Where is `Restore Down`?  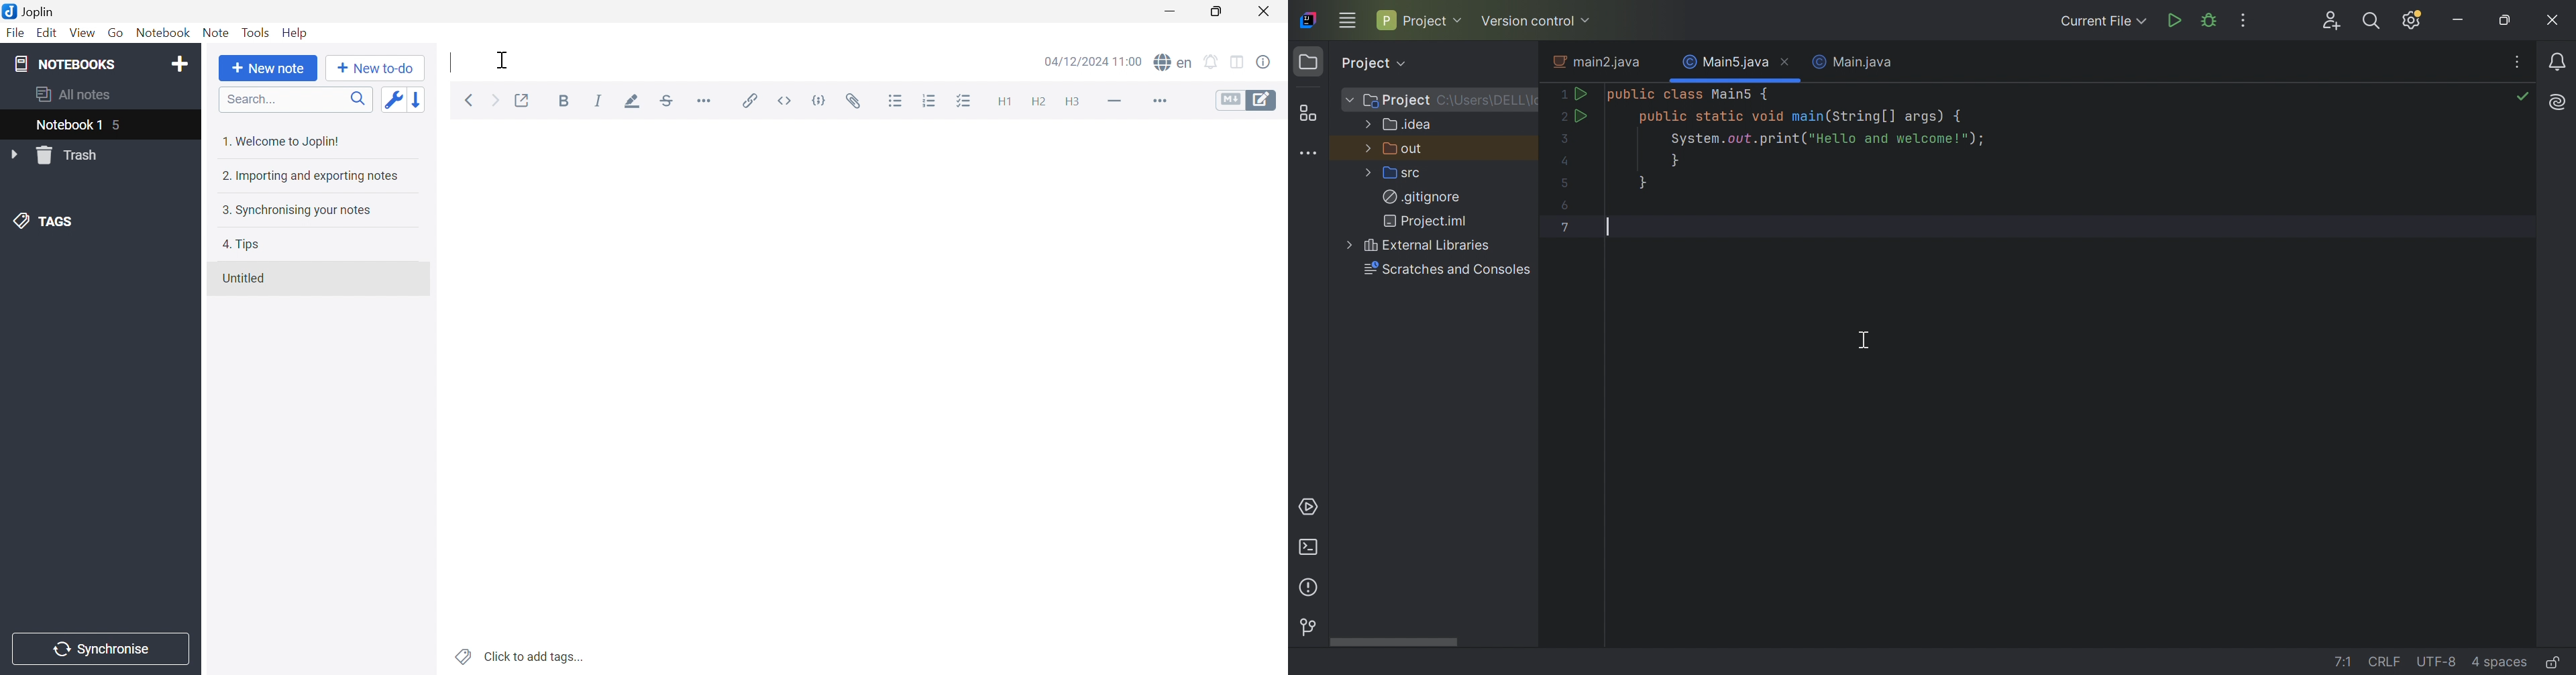 Restore Down is located at coordinates (1222, 13).